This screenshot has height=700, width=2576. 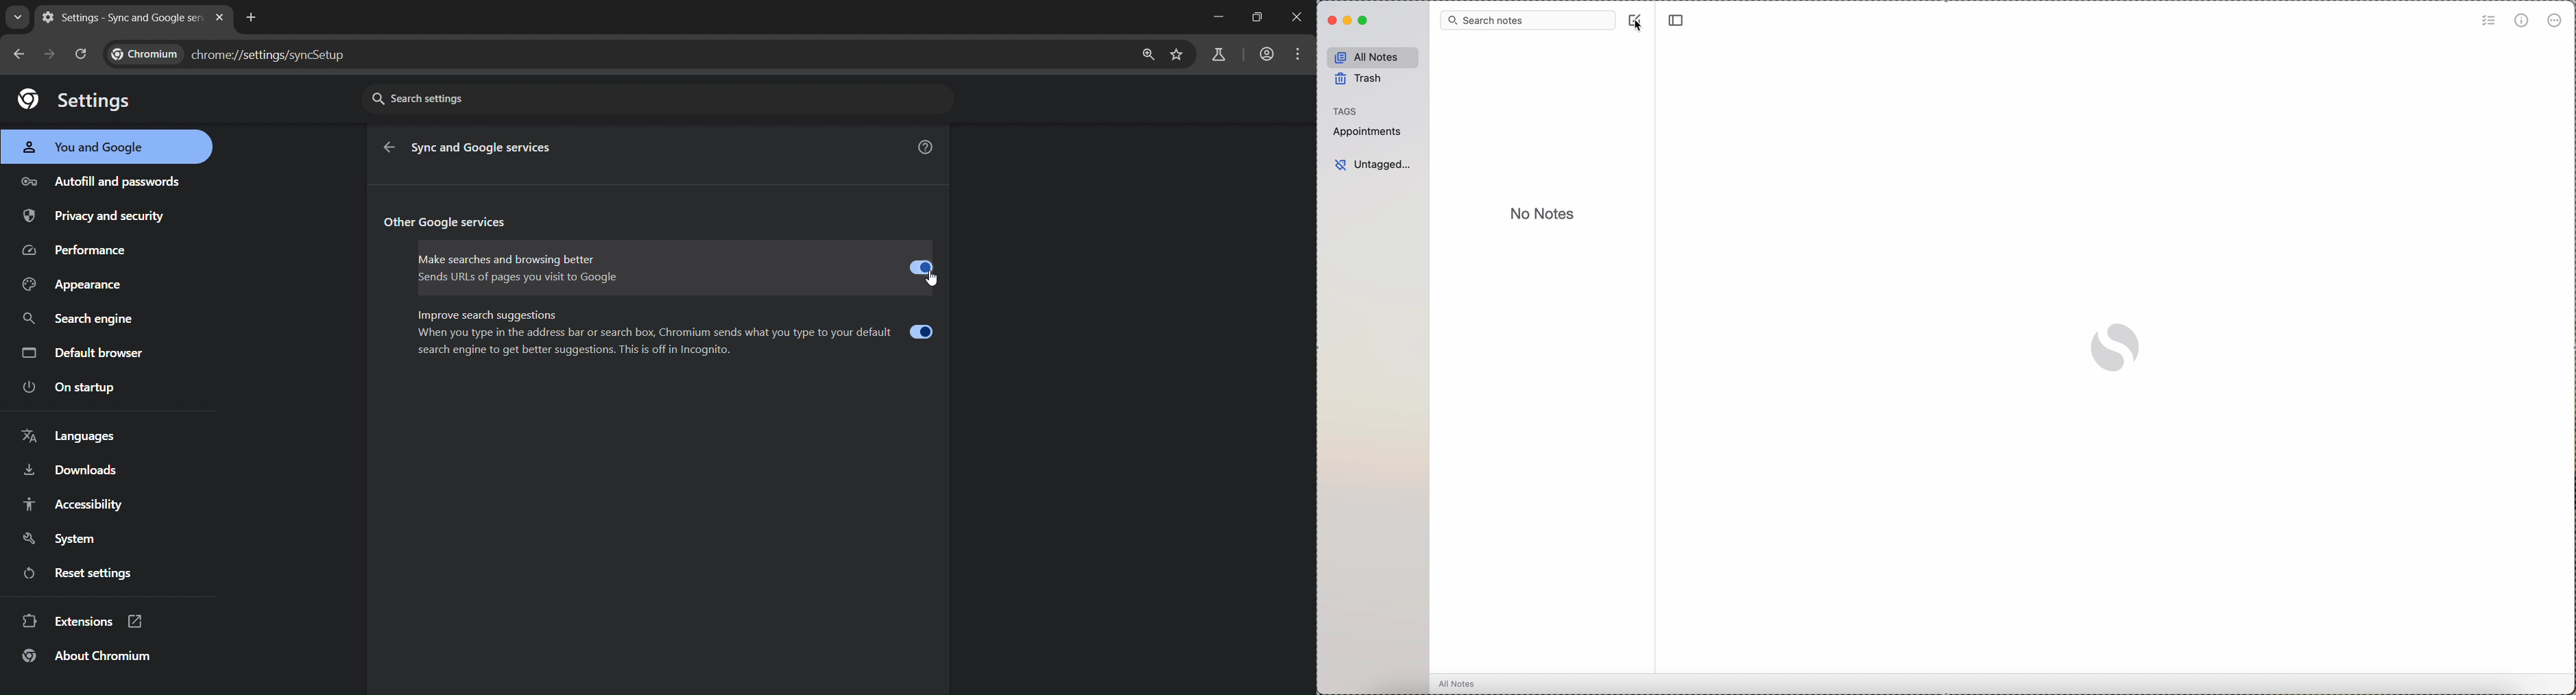 I want to click on check list, so click(x=2487, y=21).